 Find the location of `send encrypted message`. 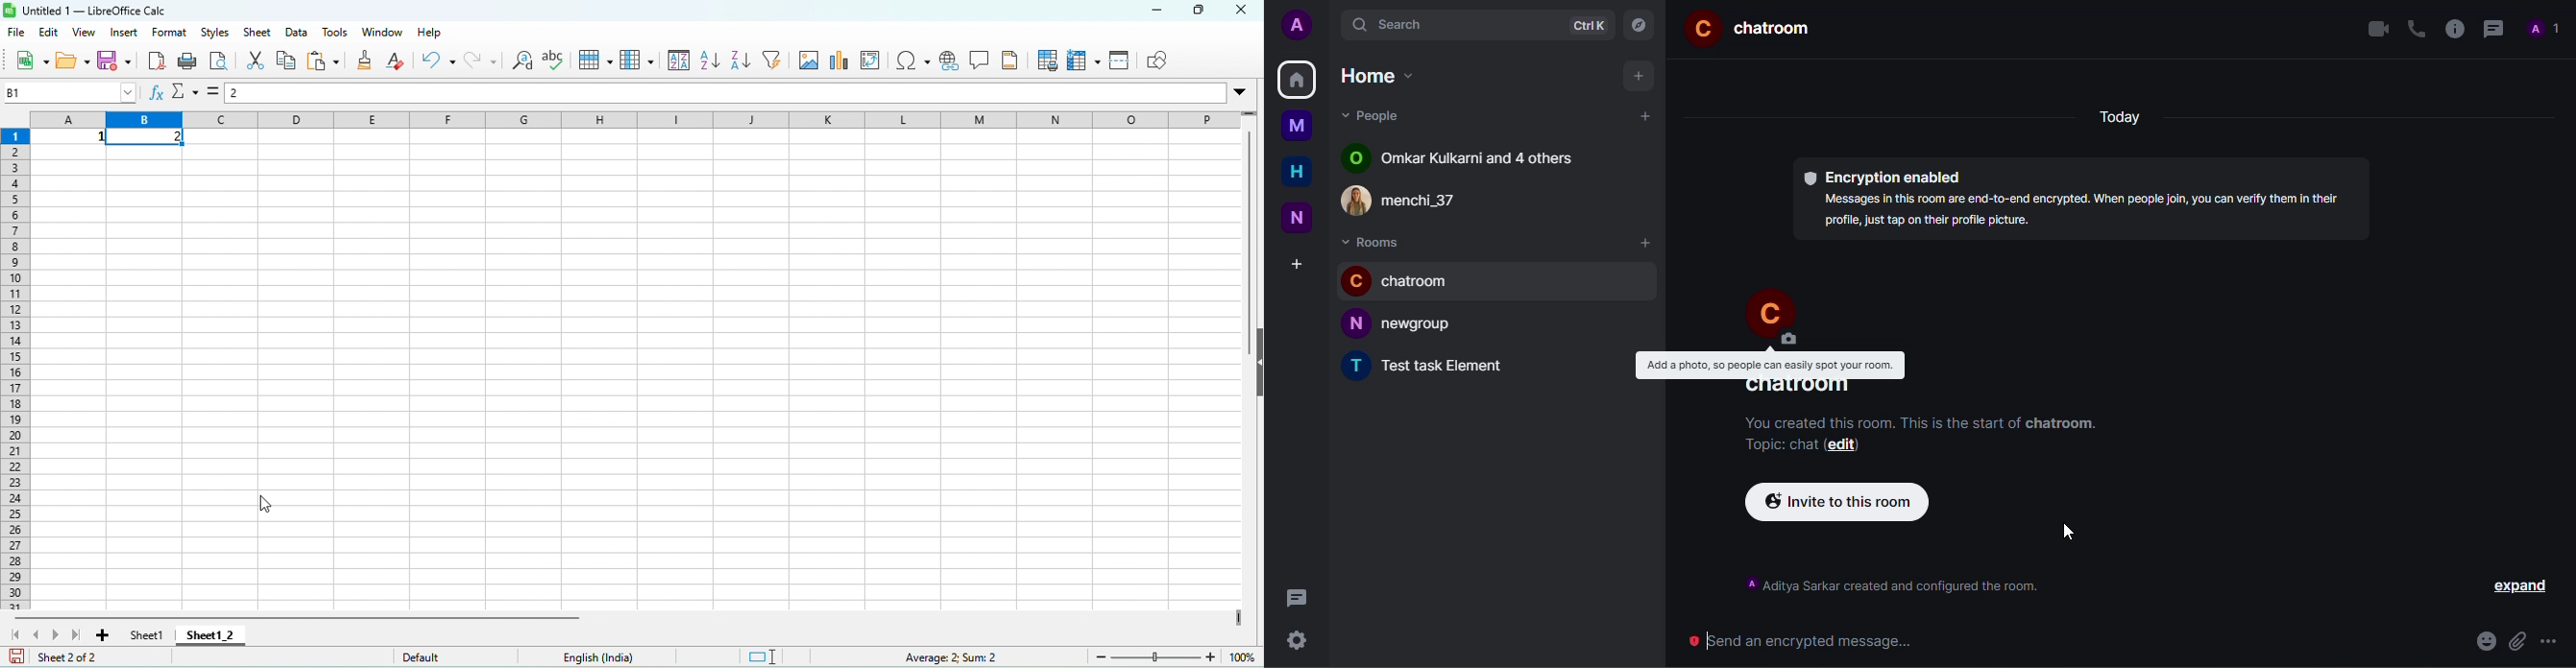

send encrypted message is located at coordinates (1802, 640).